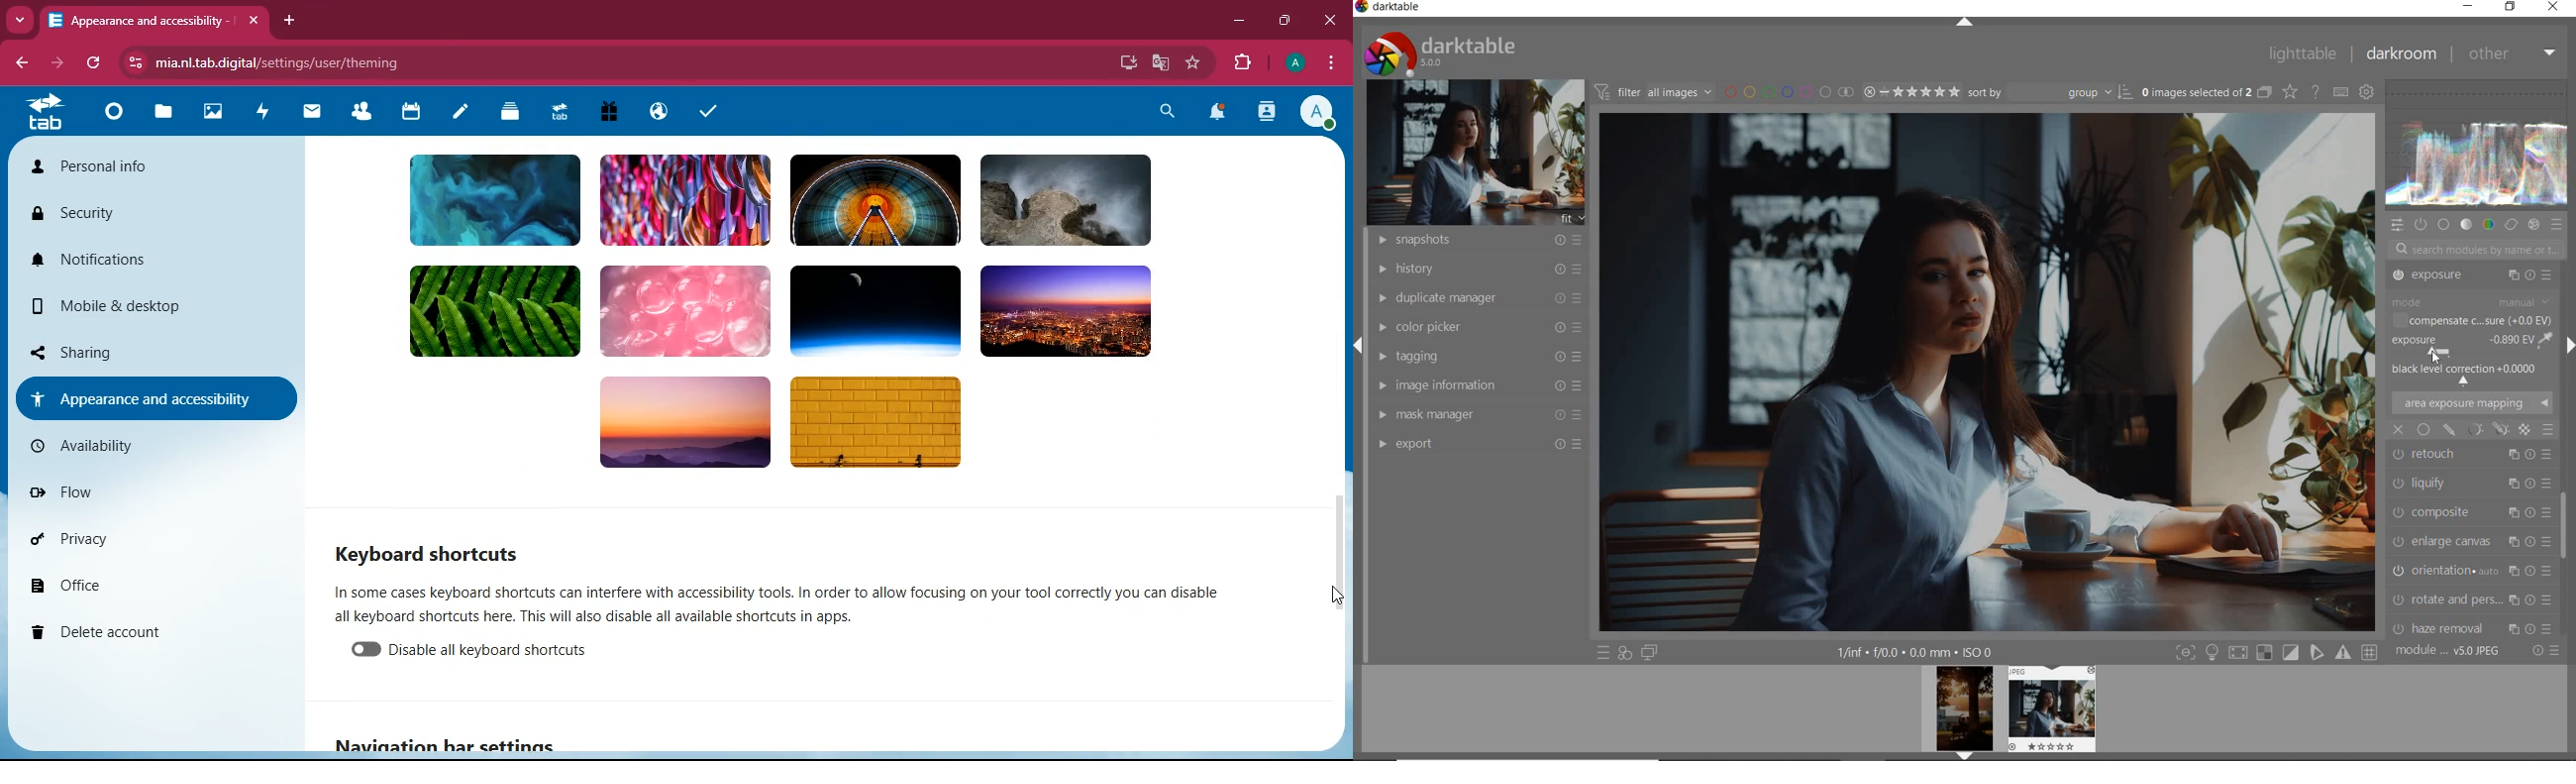 This screenshot has width=2576, height=784. Describe the element at coordinates (114, 121) in the screenshot. I see `home` at that location.